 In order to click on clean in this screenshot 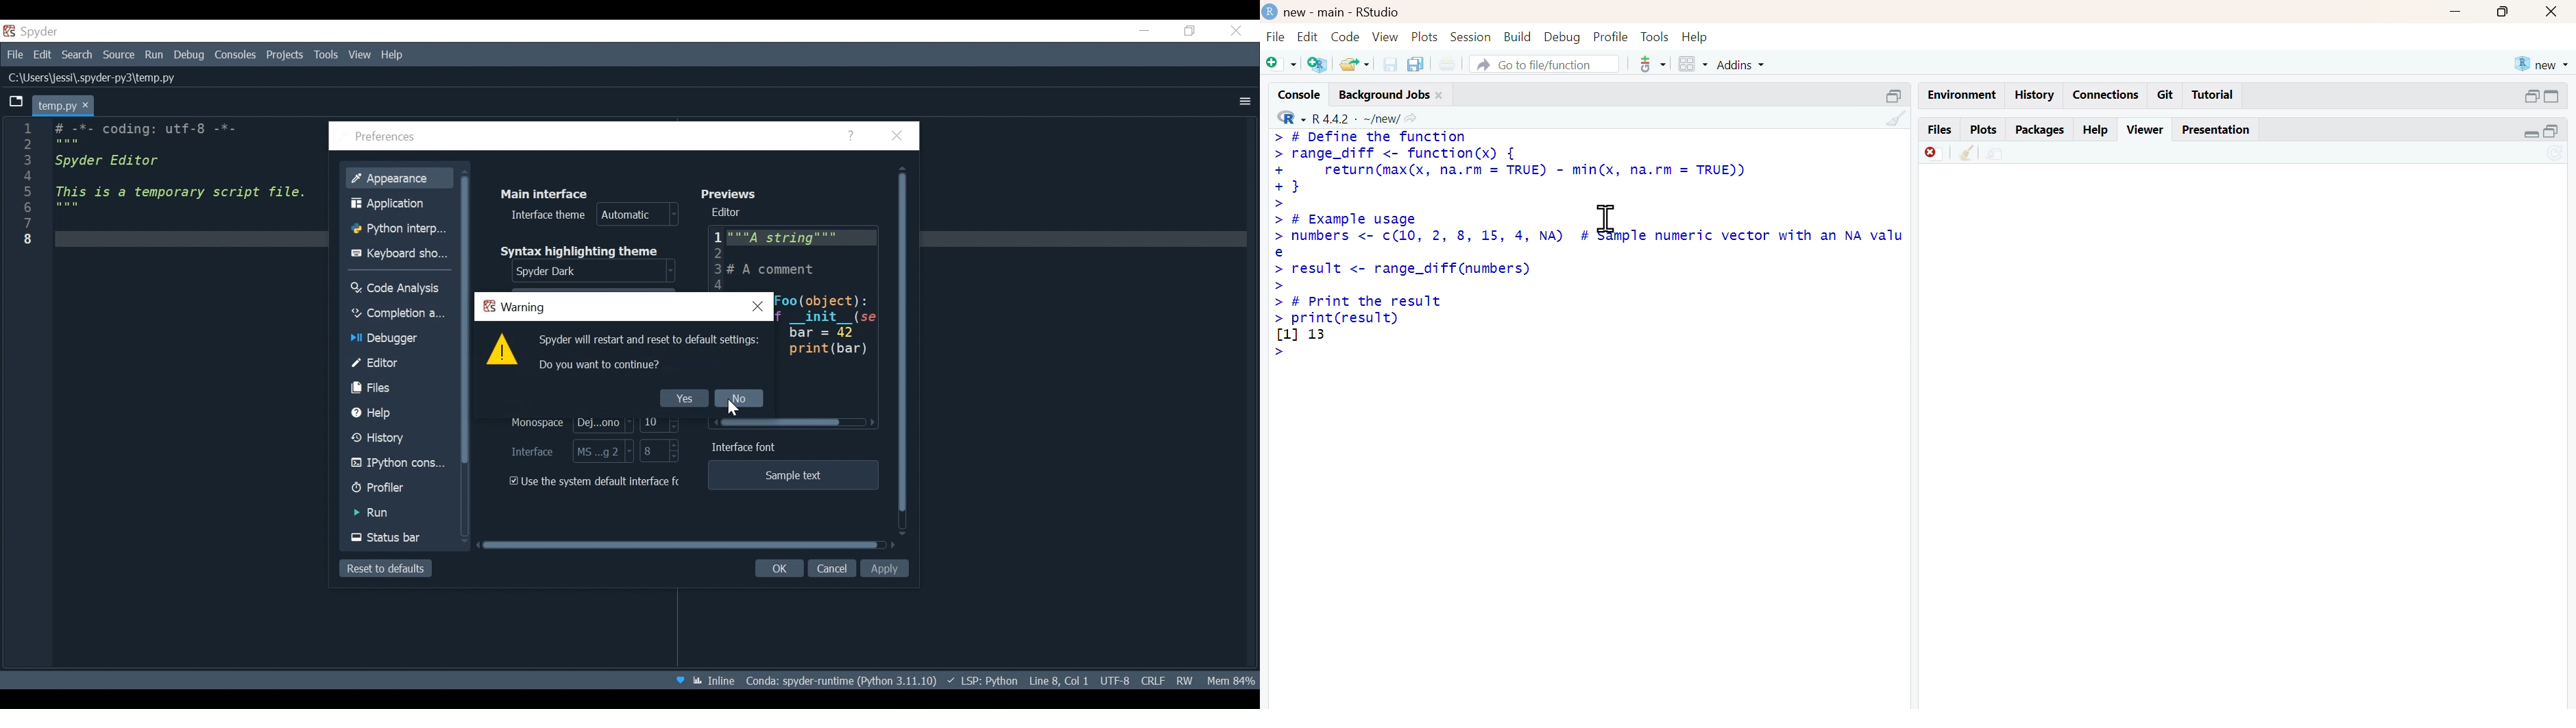, I will do `click(1967, 152)`.